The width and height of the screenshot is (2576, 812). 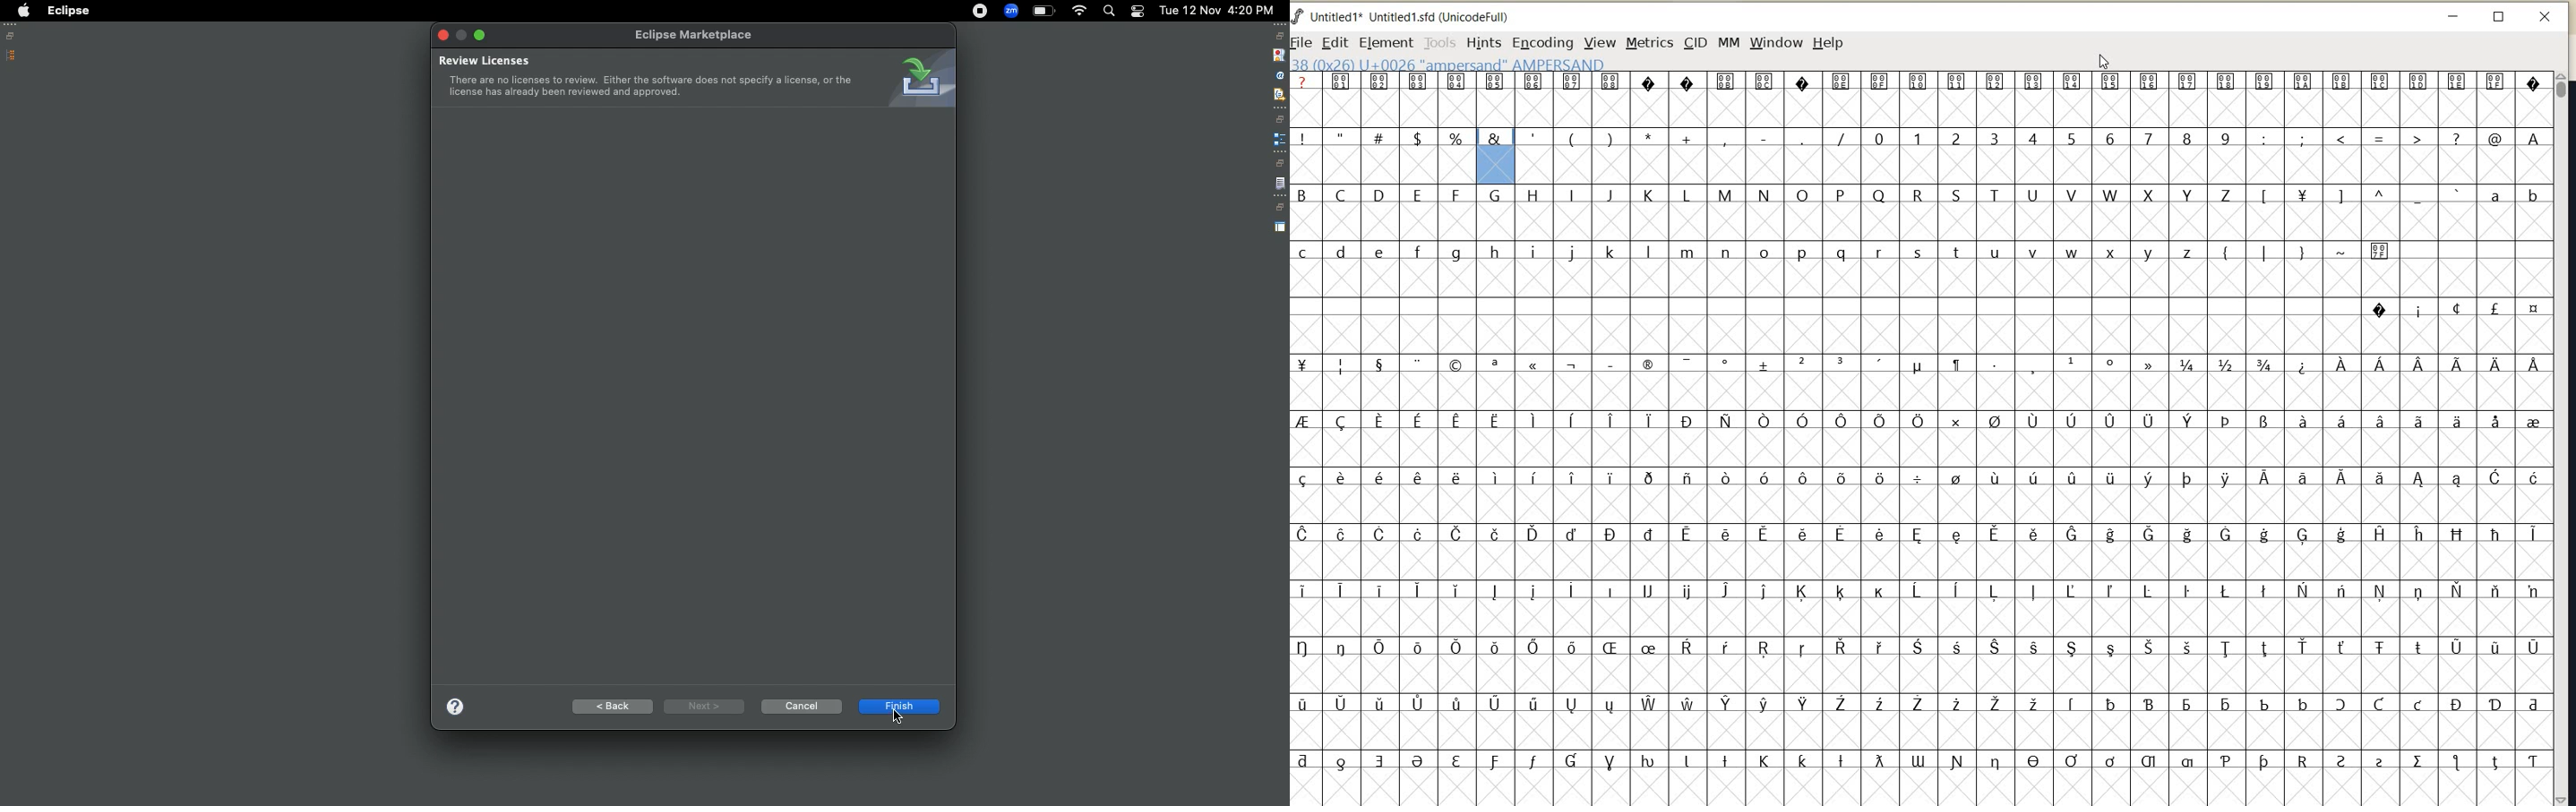 What do you see at coordinates (1438, 43) in the screenshot?
I see `TOOLS` at bounding box center [1438, 43].